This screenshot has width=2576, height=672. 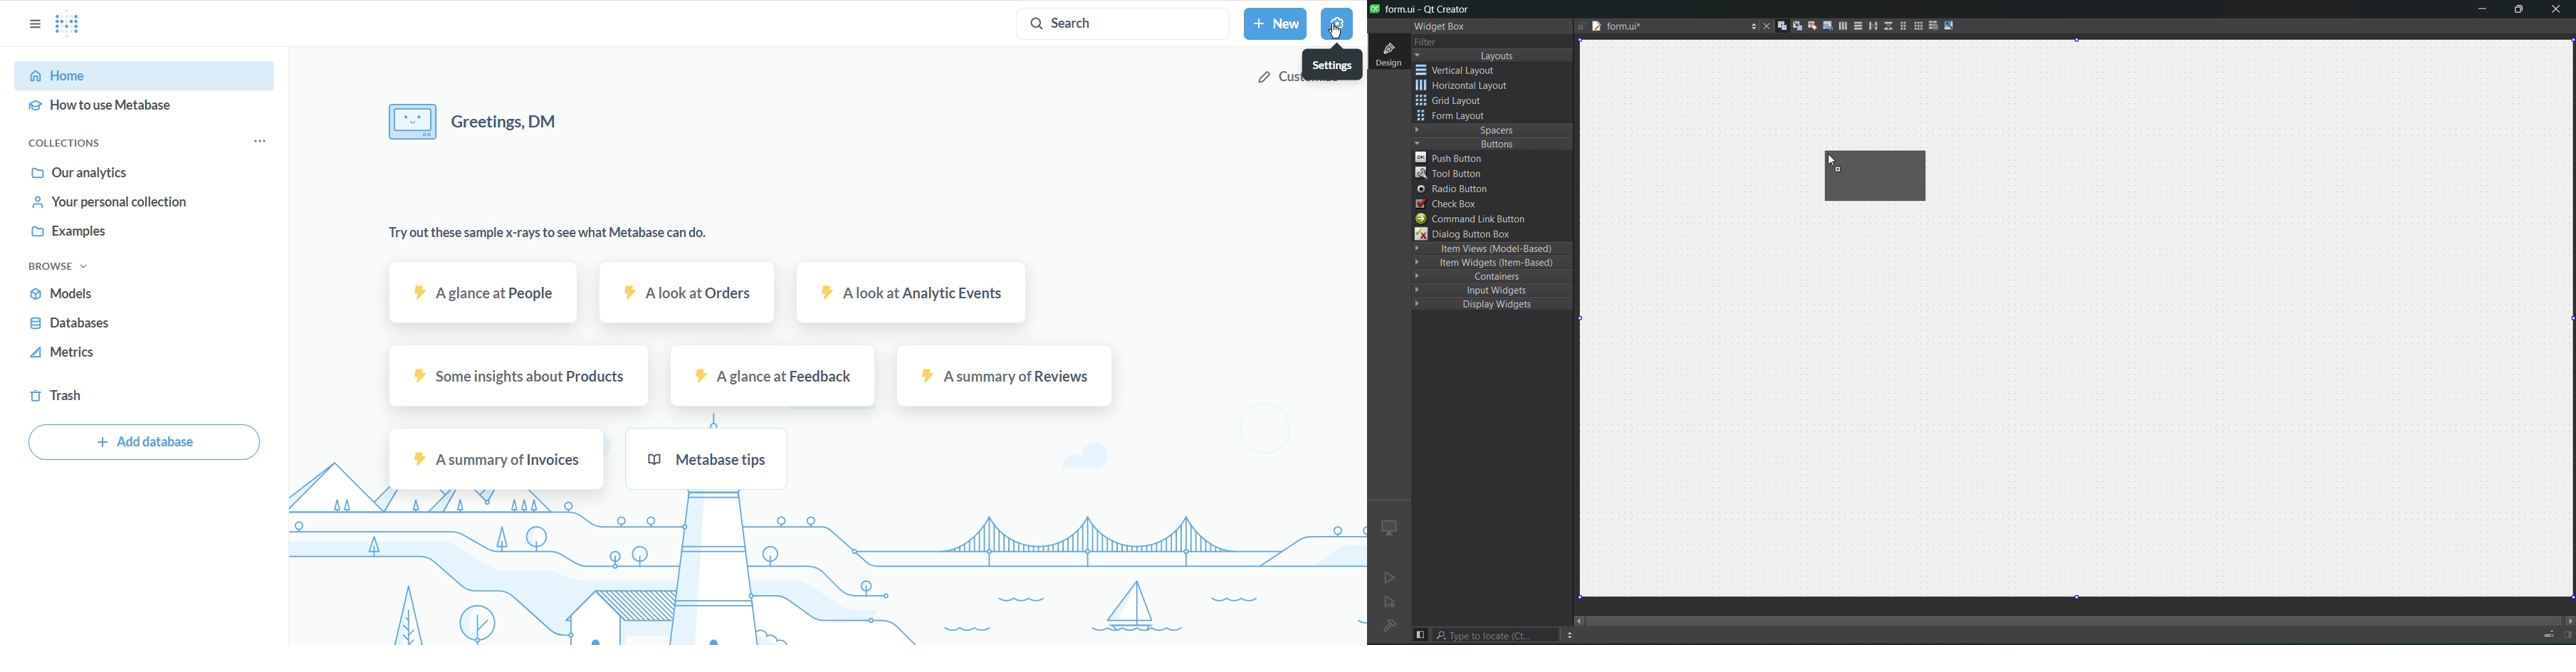 I want to click on input widgets, so click(x=1486, y=290).